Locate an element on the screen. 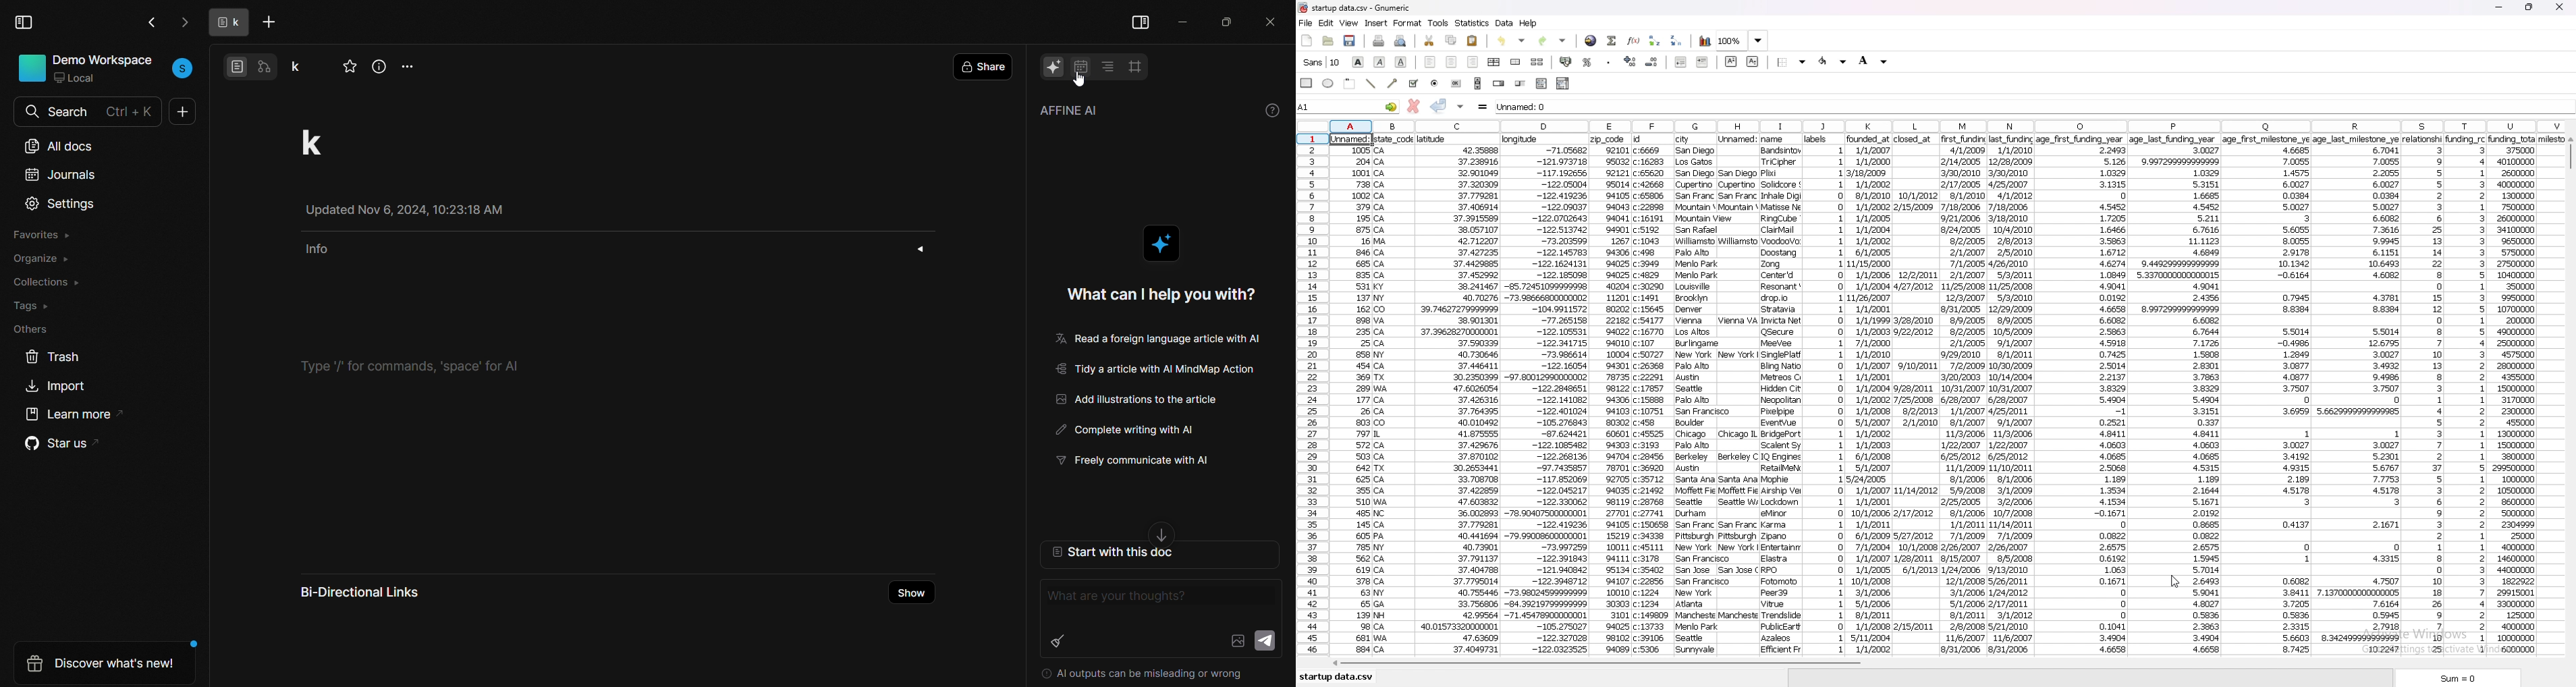 Image resolution: width=2576 pixels, height=700 pixels. others is located at coordinates (28, 329).